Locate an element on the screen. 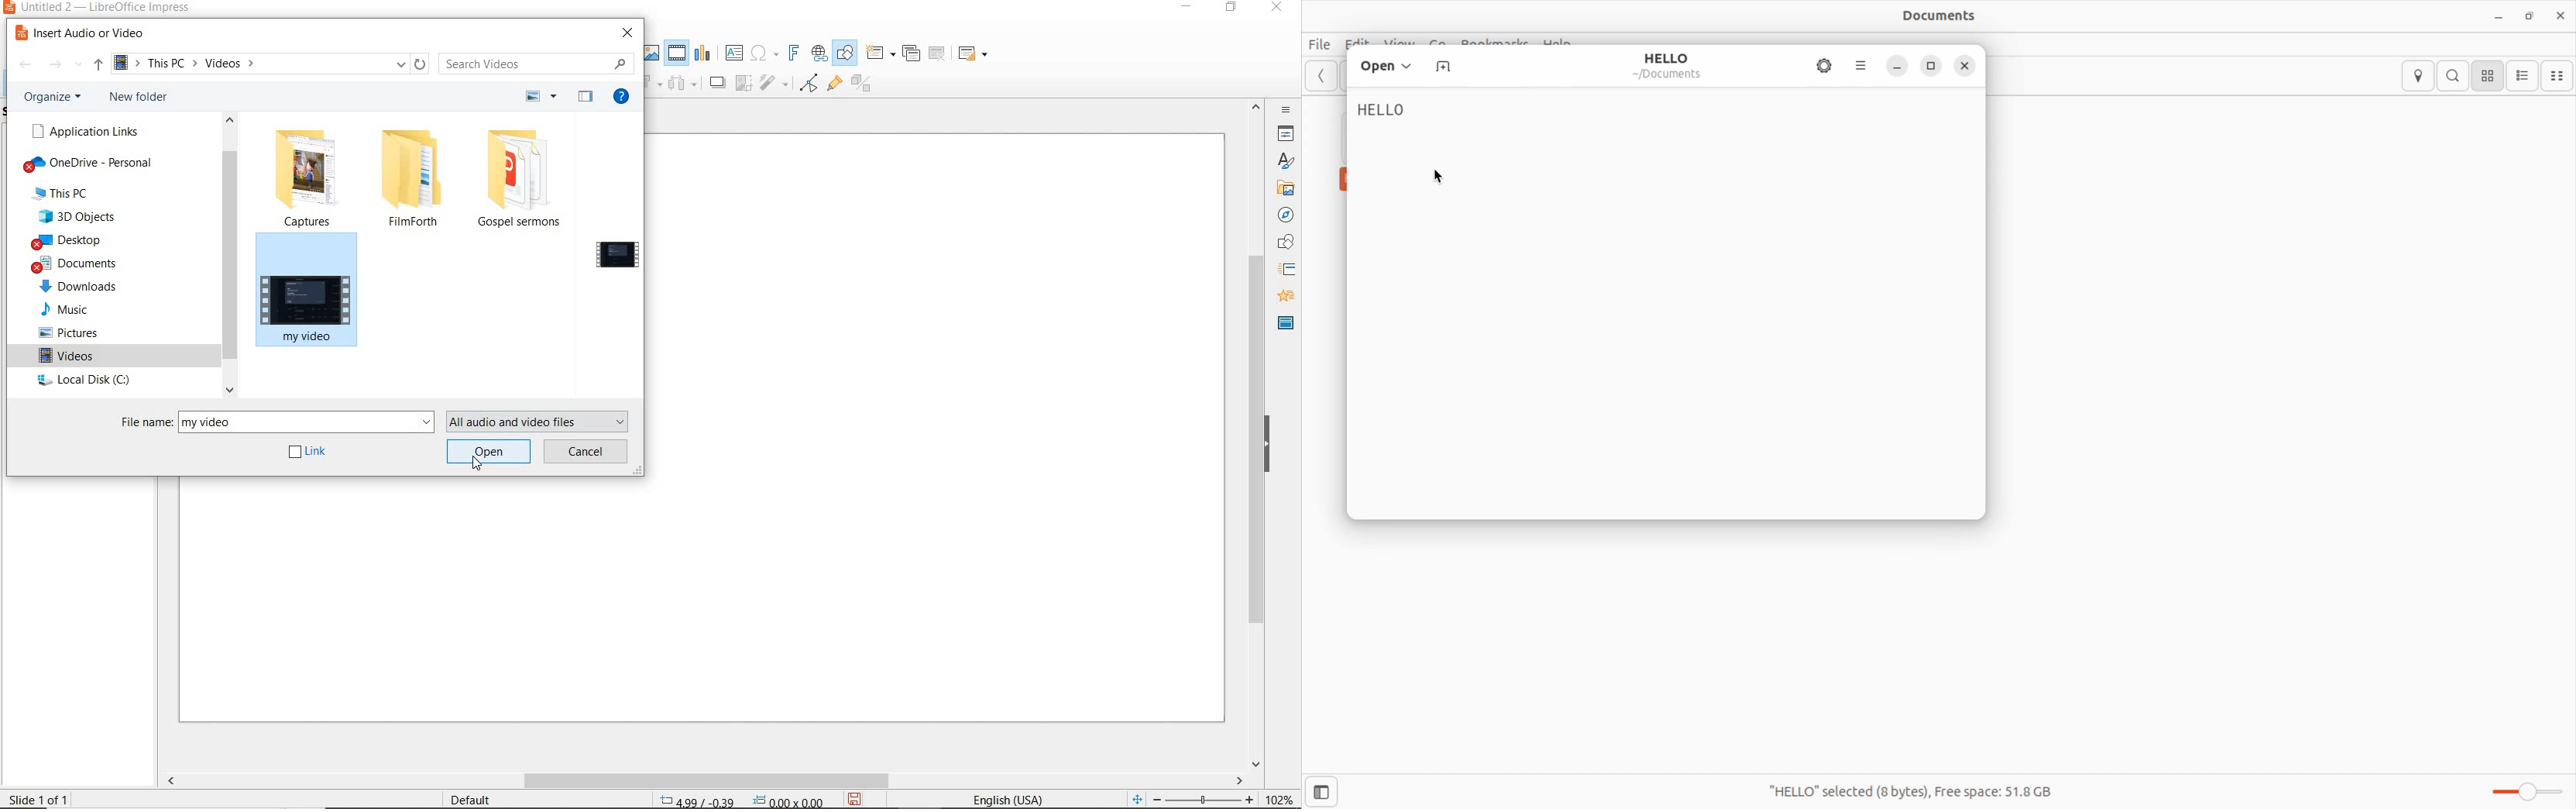  captures folder is located at coordinates (309, 176).